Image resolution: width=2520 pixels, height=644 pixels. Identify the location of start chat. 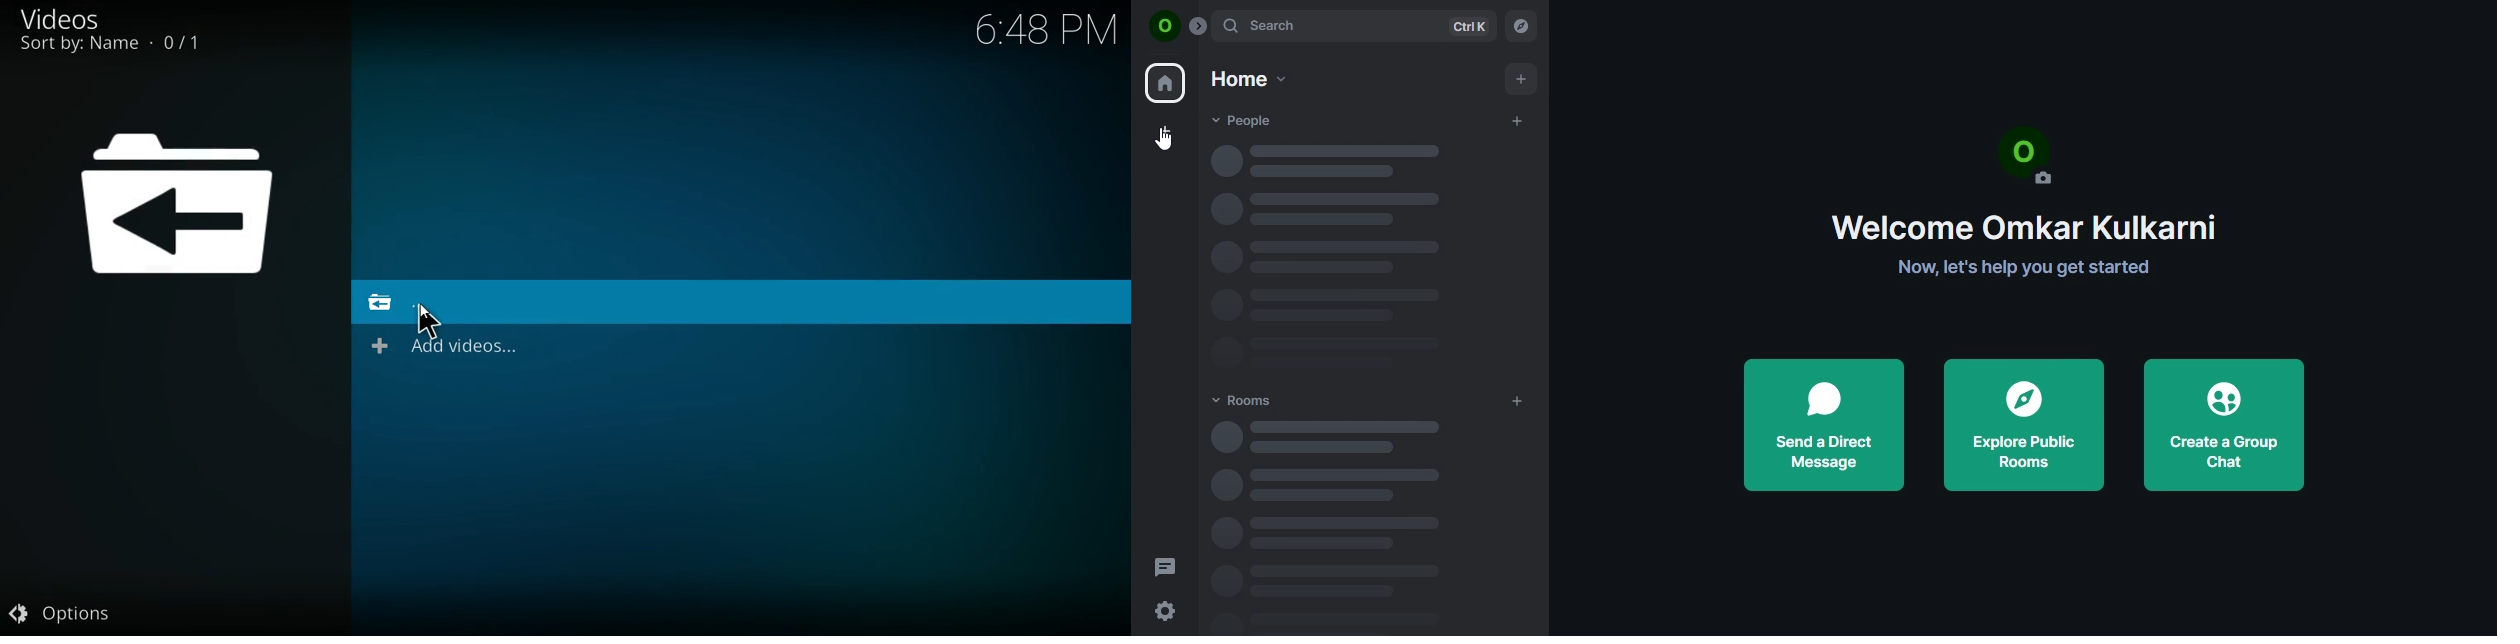
(1519, 122).